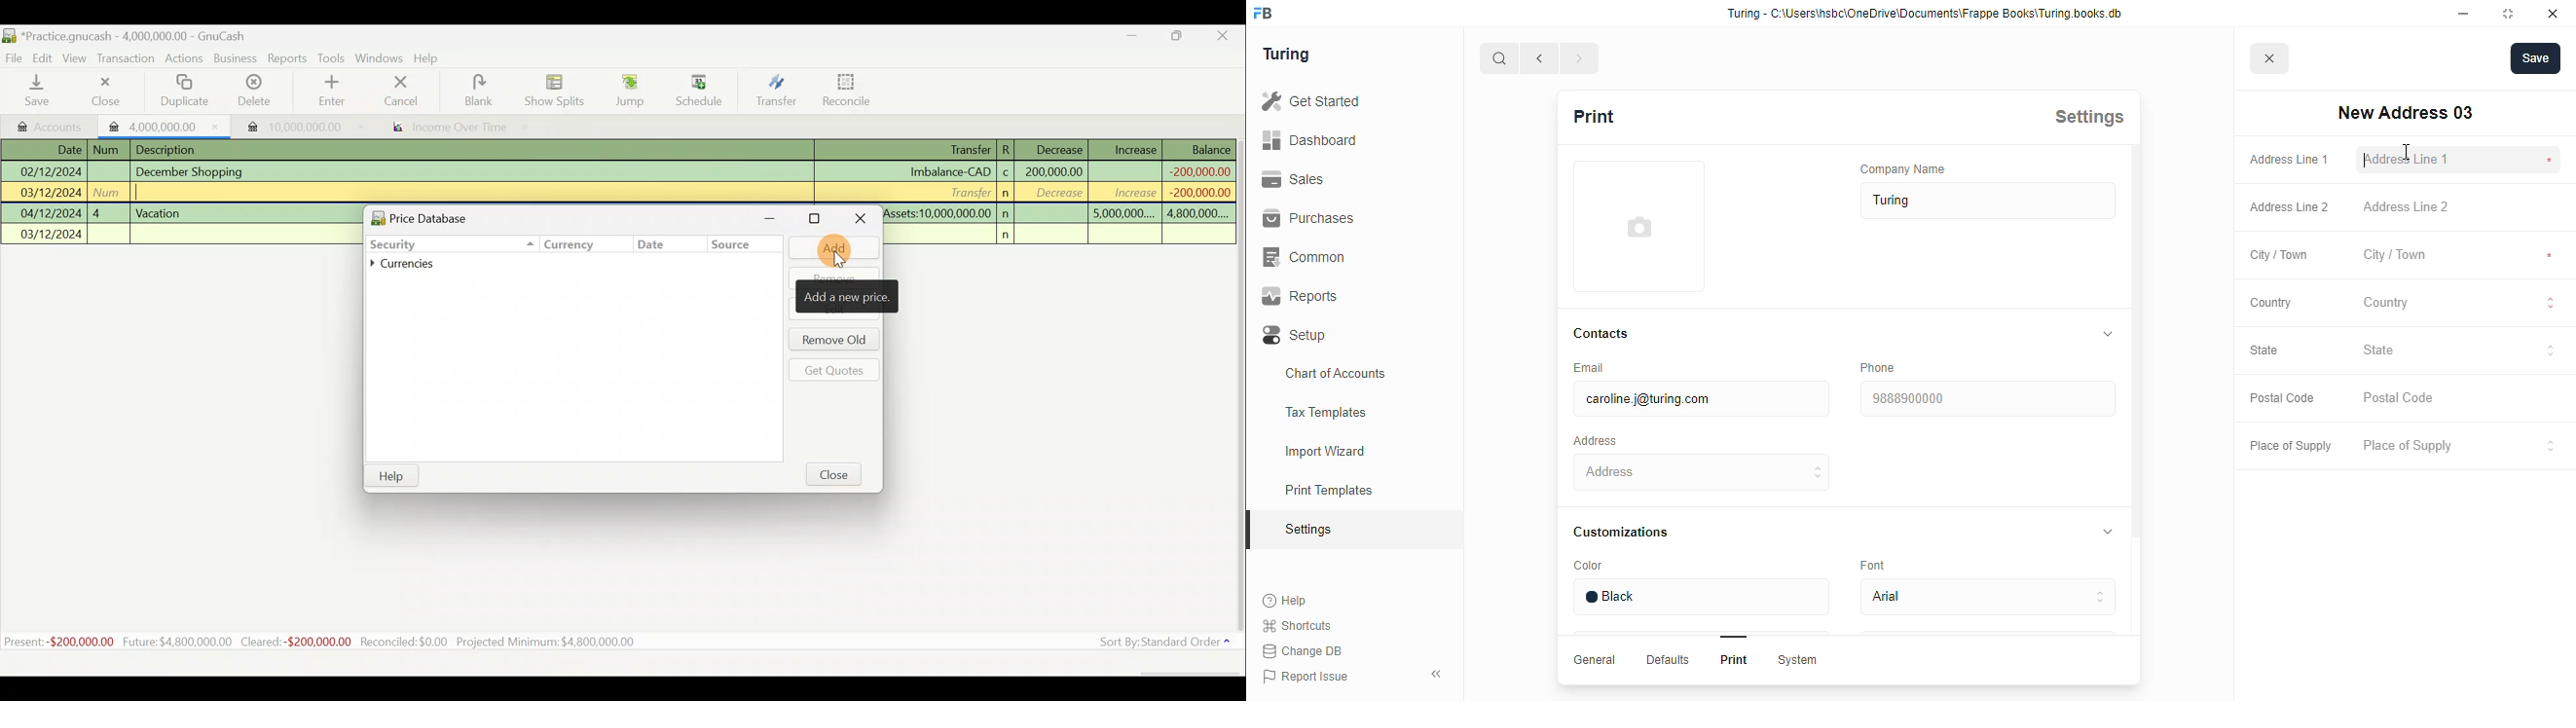 The image size is (2576, 728). What do you see at coordinates (966, 191) in the screenshot?
I see `Transfer` at bounding box center [966, 191].